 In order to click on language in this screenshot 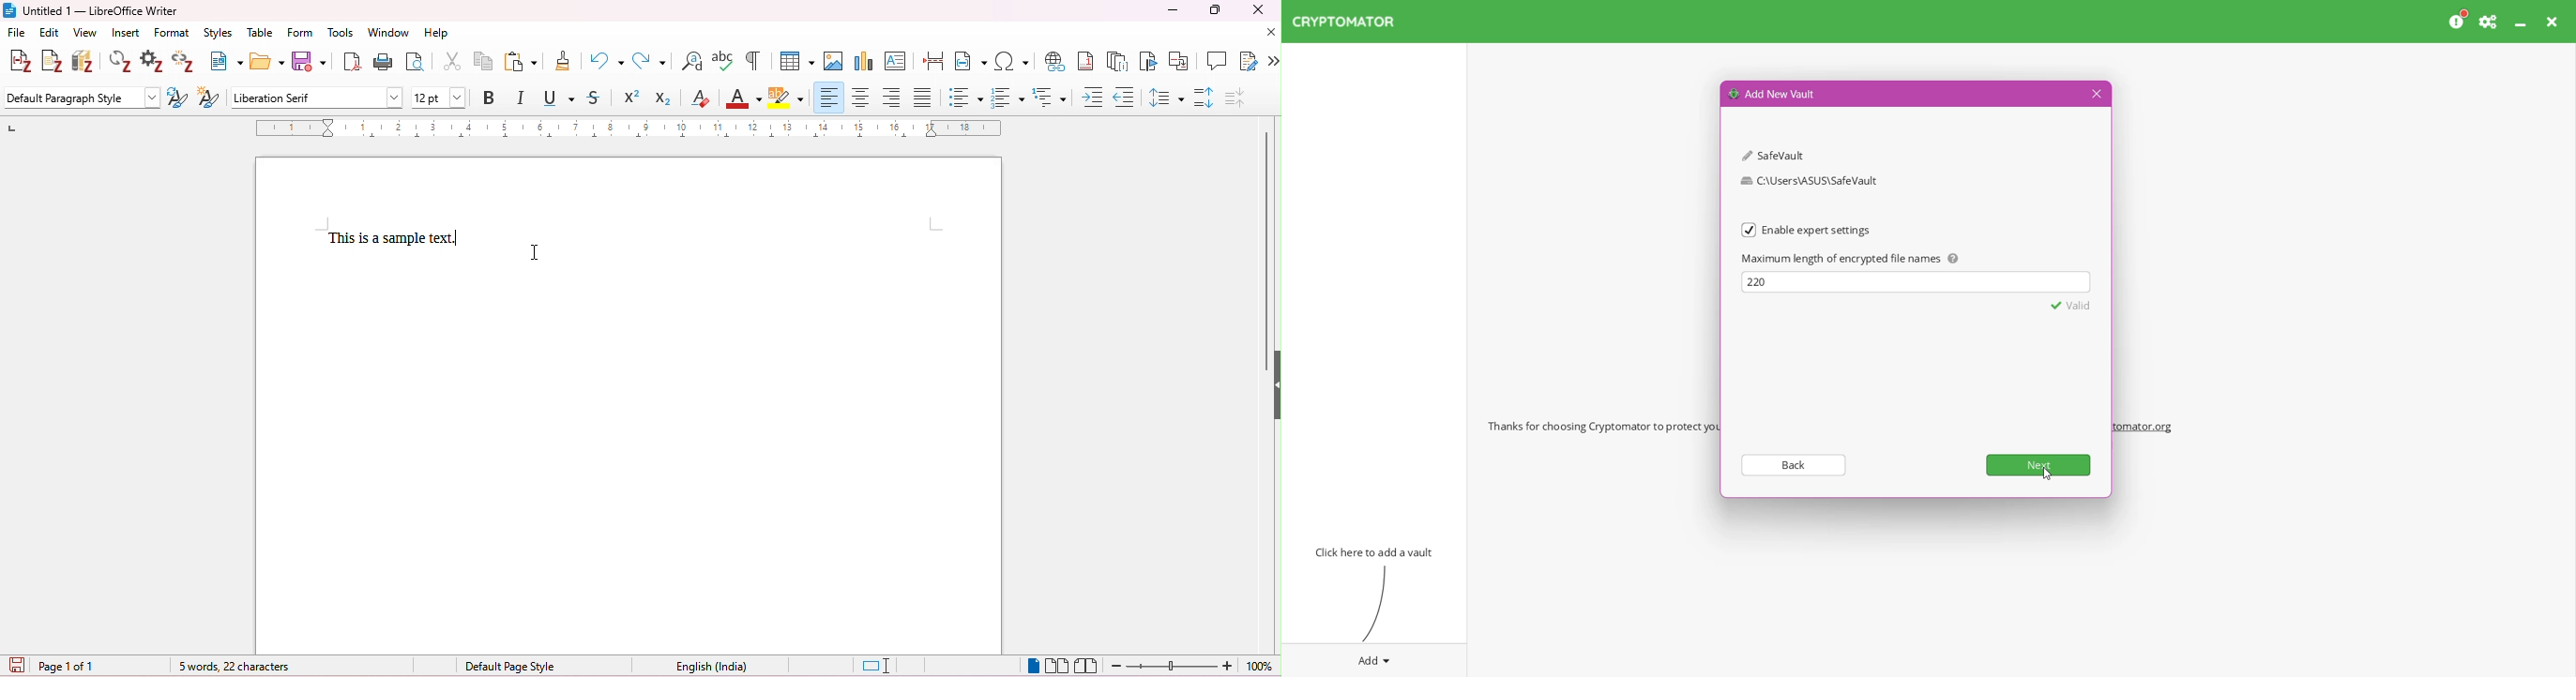, I will do `click(711, 667)`.